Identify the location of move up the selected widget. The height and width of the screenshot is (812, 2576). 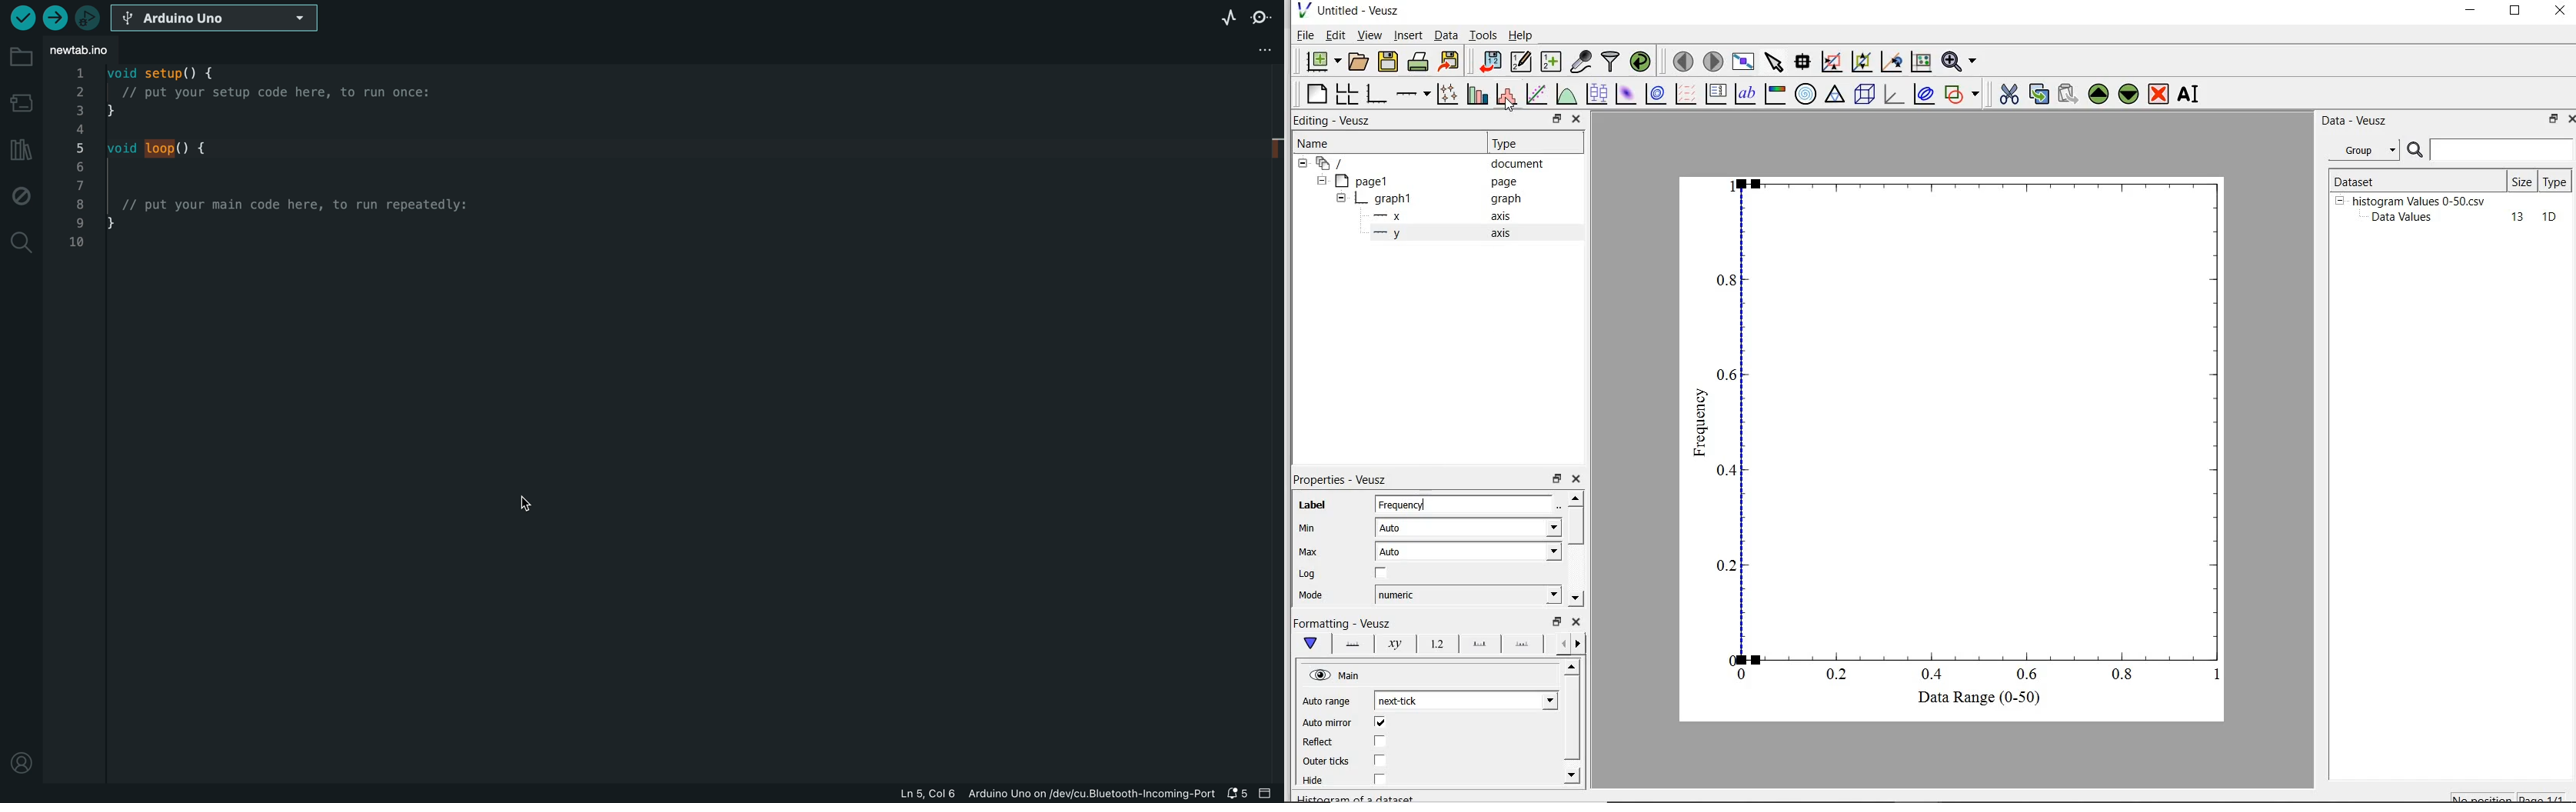
(2097, 95).